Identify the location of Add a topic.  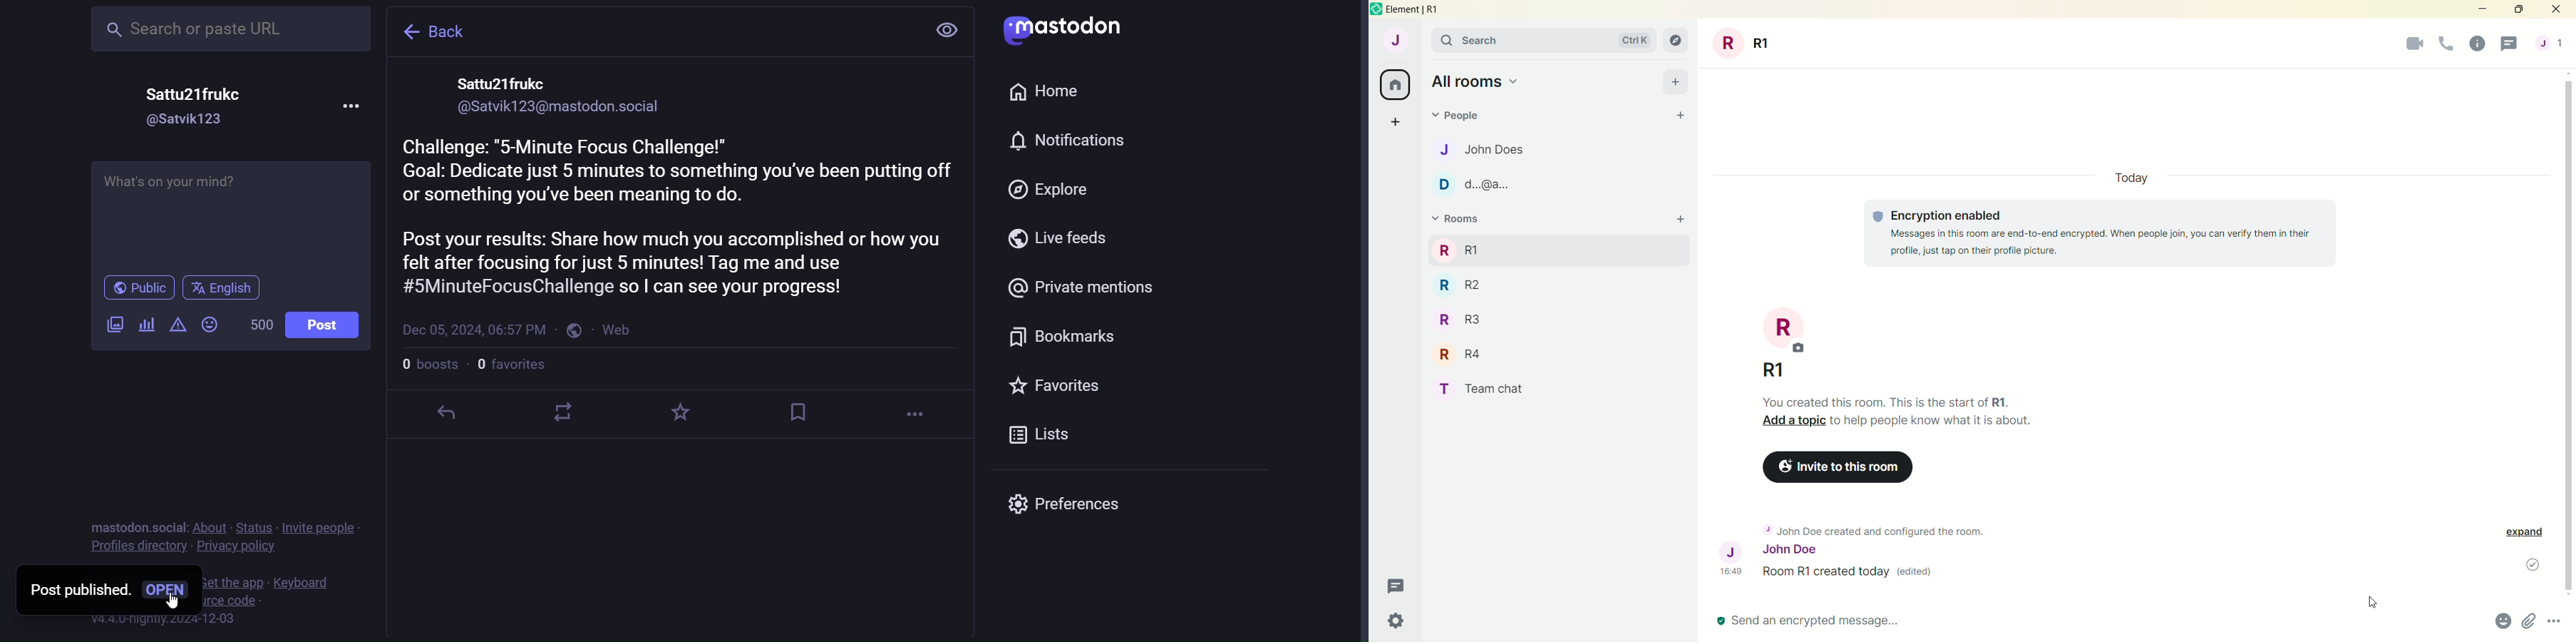
(1791, 424).